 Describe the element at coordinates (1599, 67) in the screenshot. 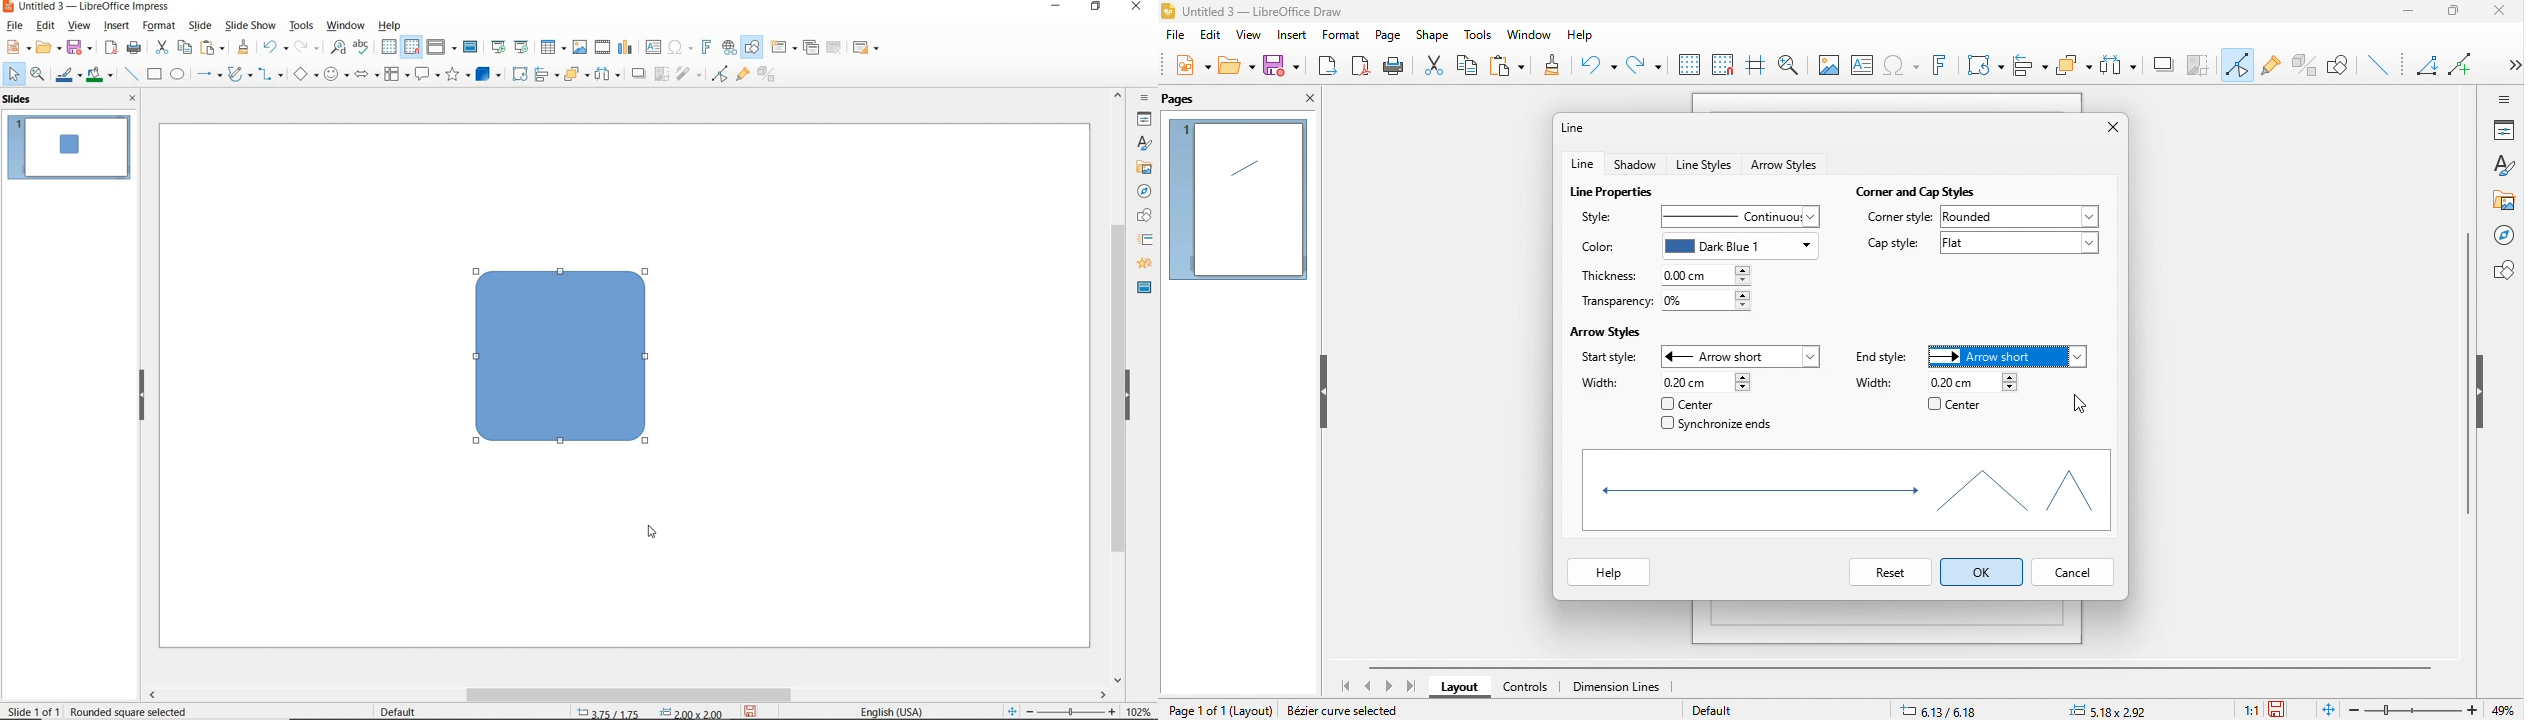

I see `undo` at that location.